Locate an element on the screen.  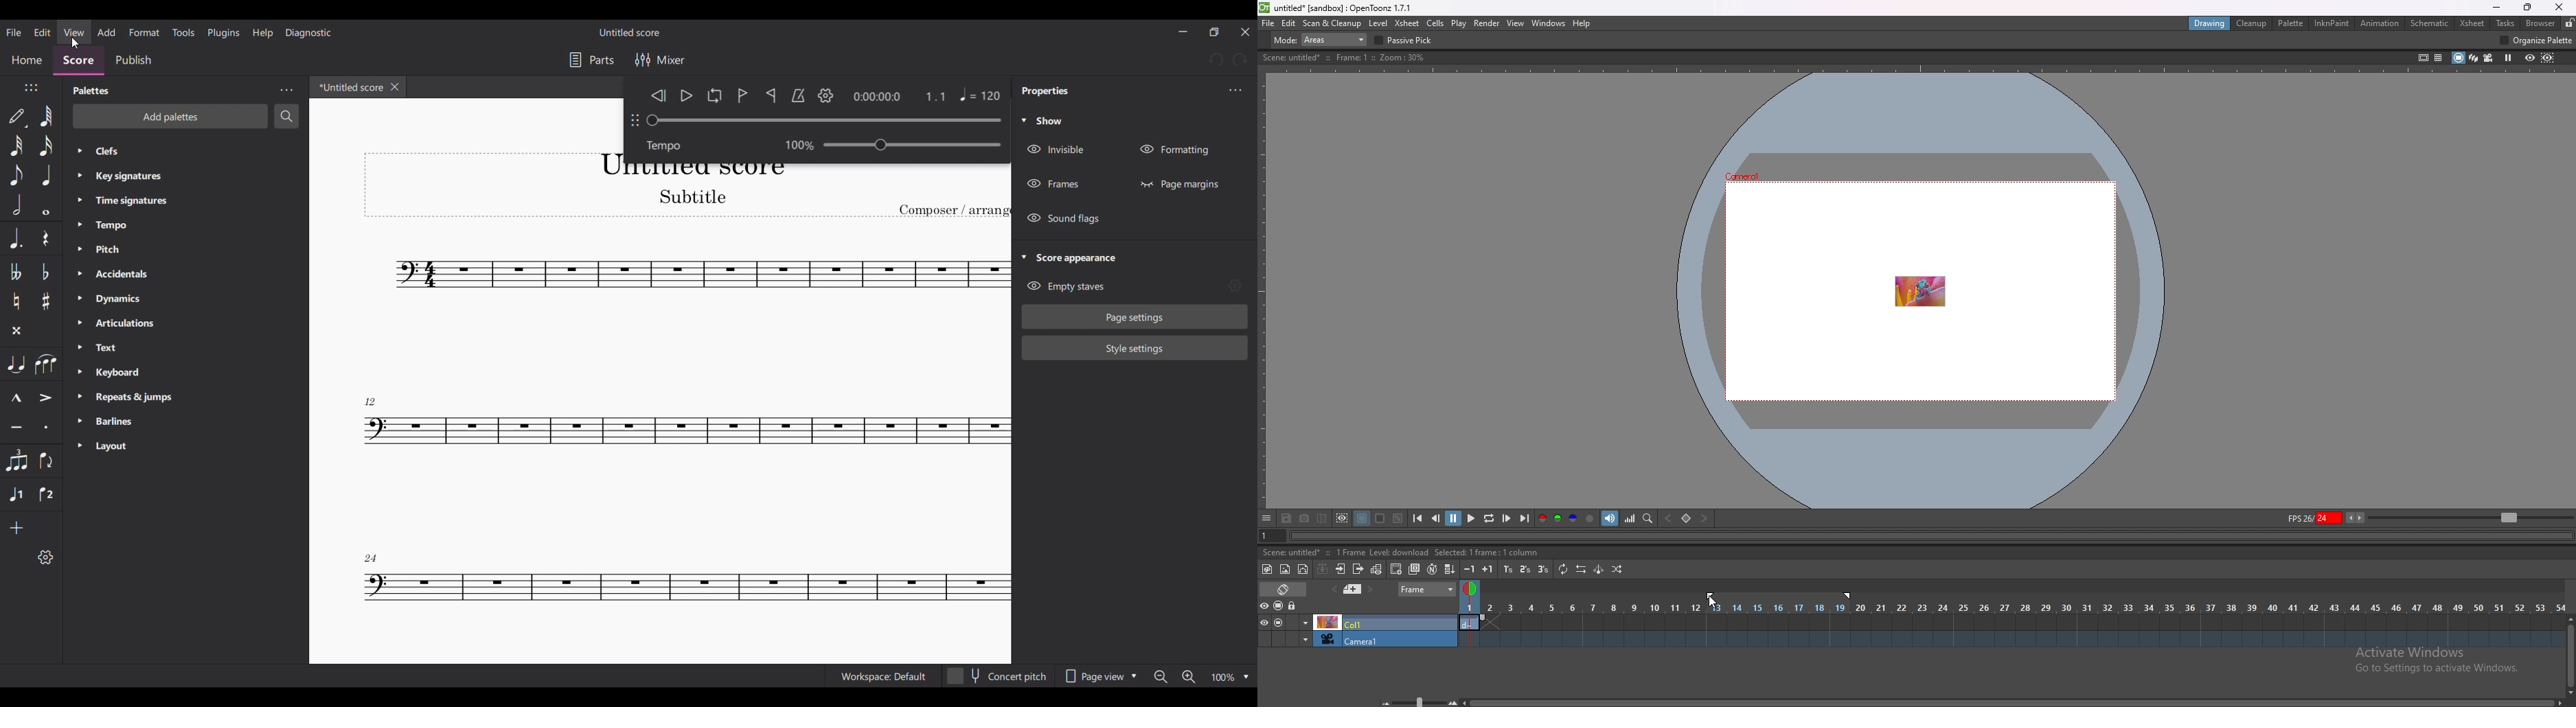
auto input cell number is located at coordinates (1432, 569).